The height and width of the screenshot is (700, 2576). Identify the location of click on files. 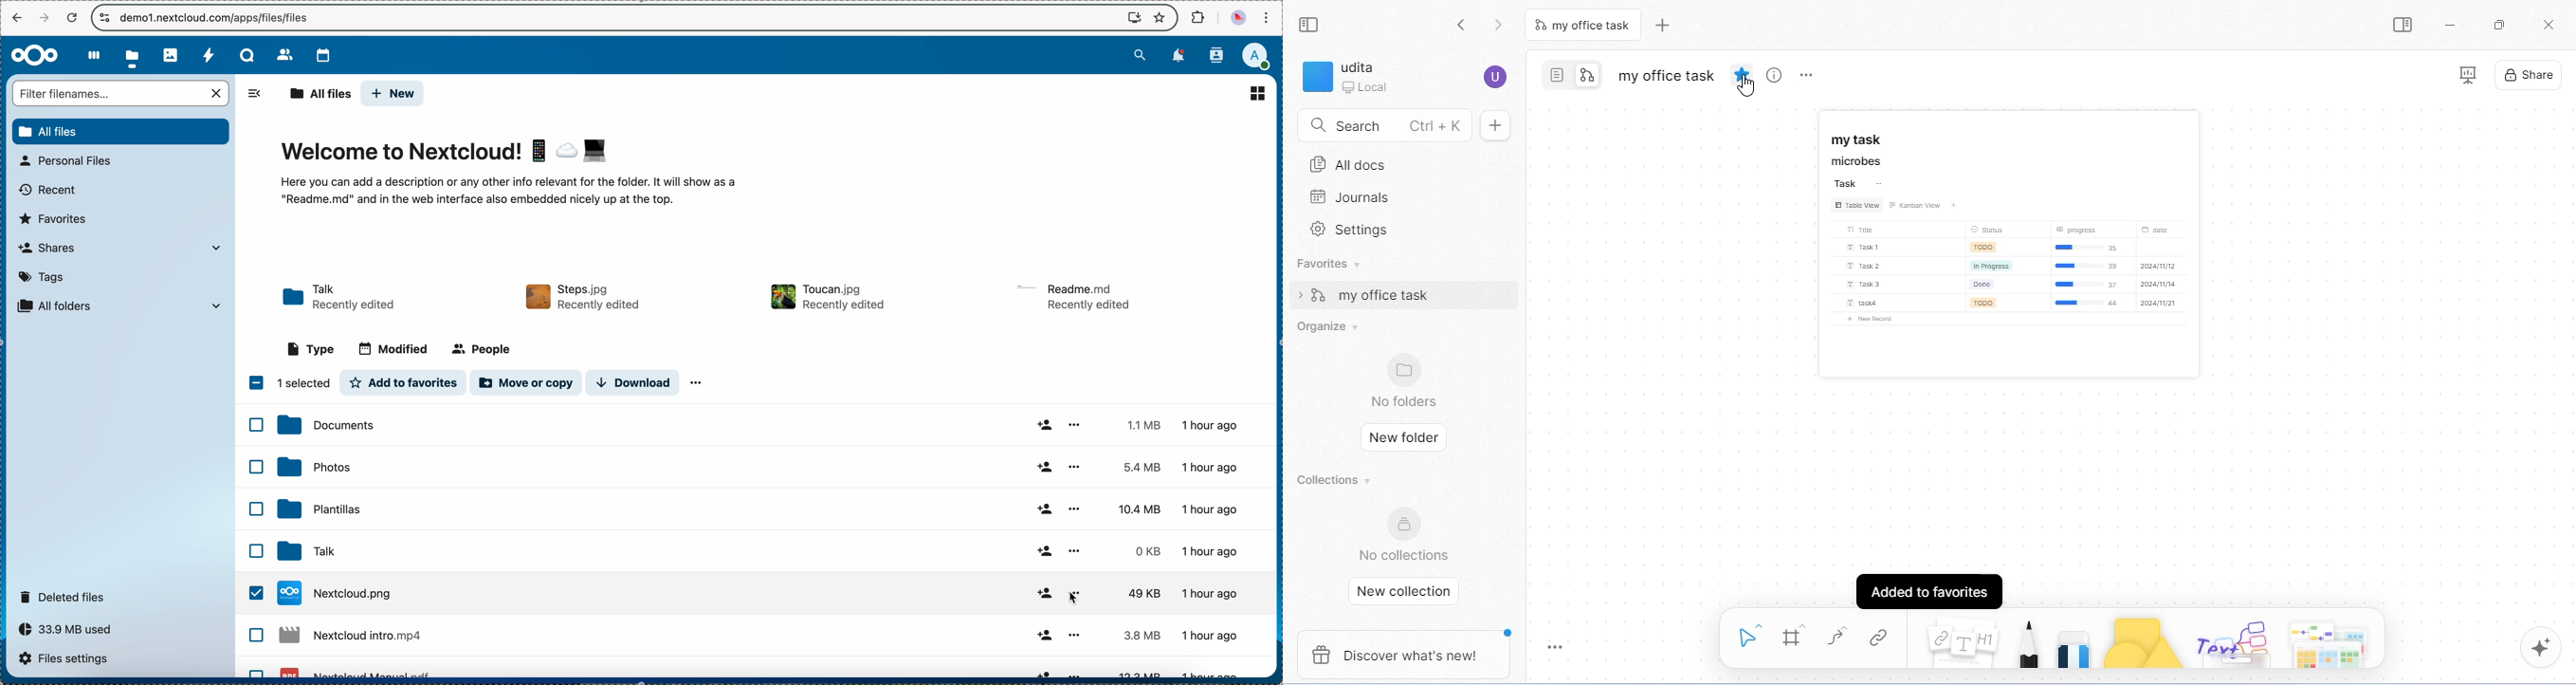
(134, 55).